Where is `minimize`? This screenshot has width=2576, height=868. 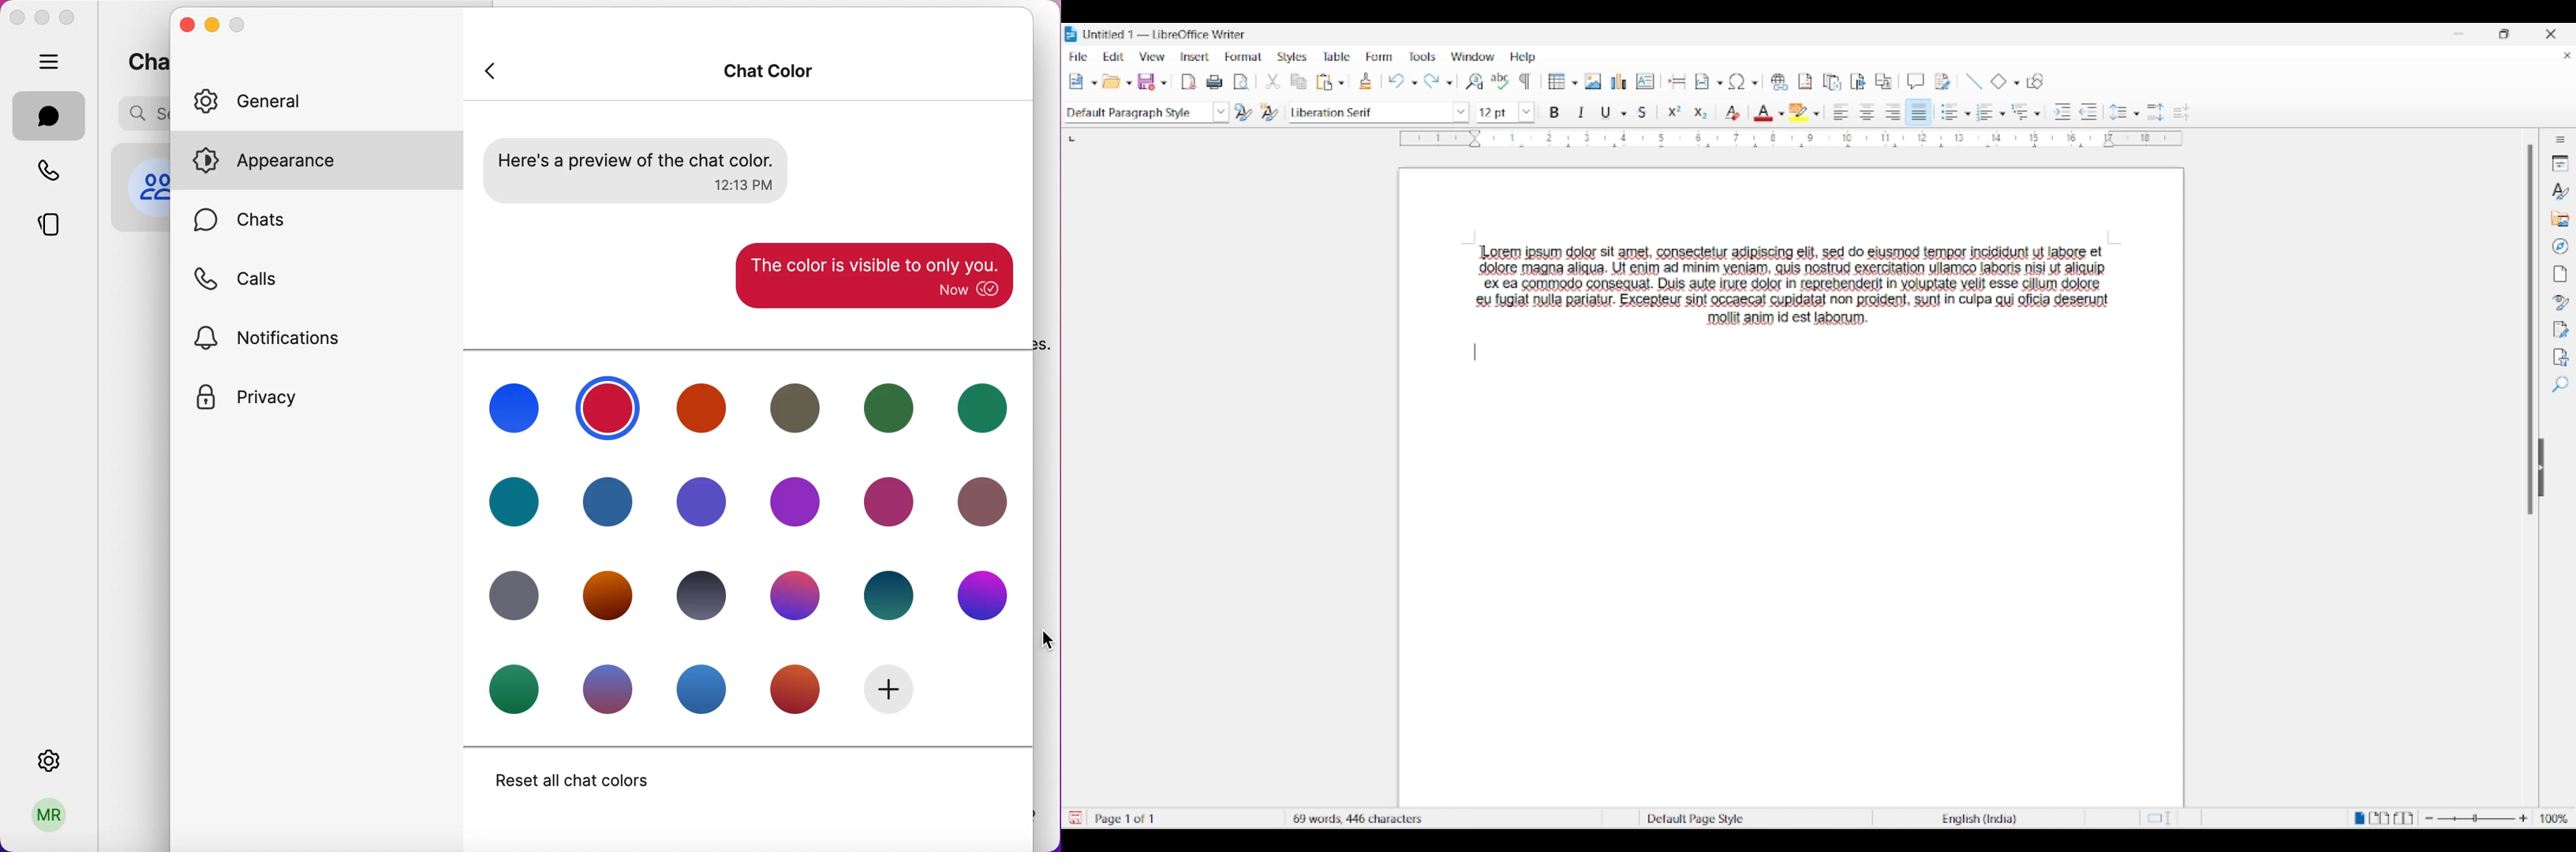 minimize is located at coordinates (41, 17).